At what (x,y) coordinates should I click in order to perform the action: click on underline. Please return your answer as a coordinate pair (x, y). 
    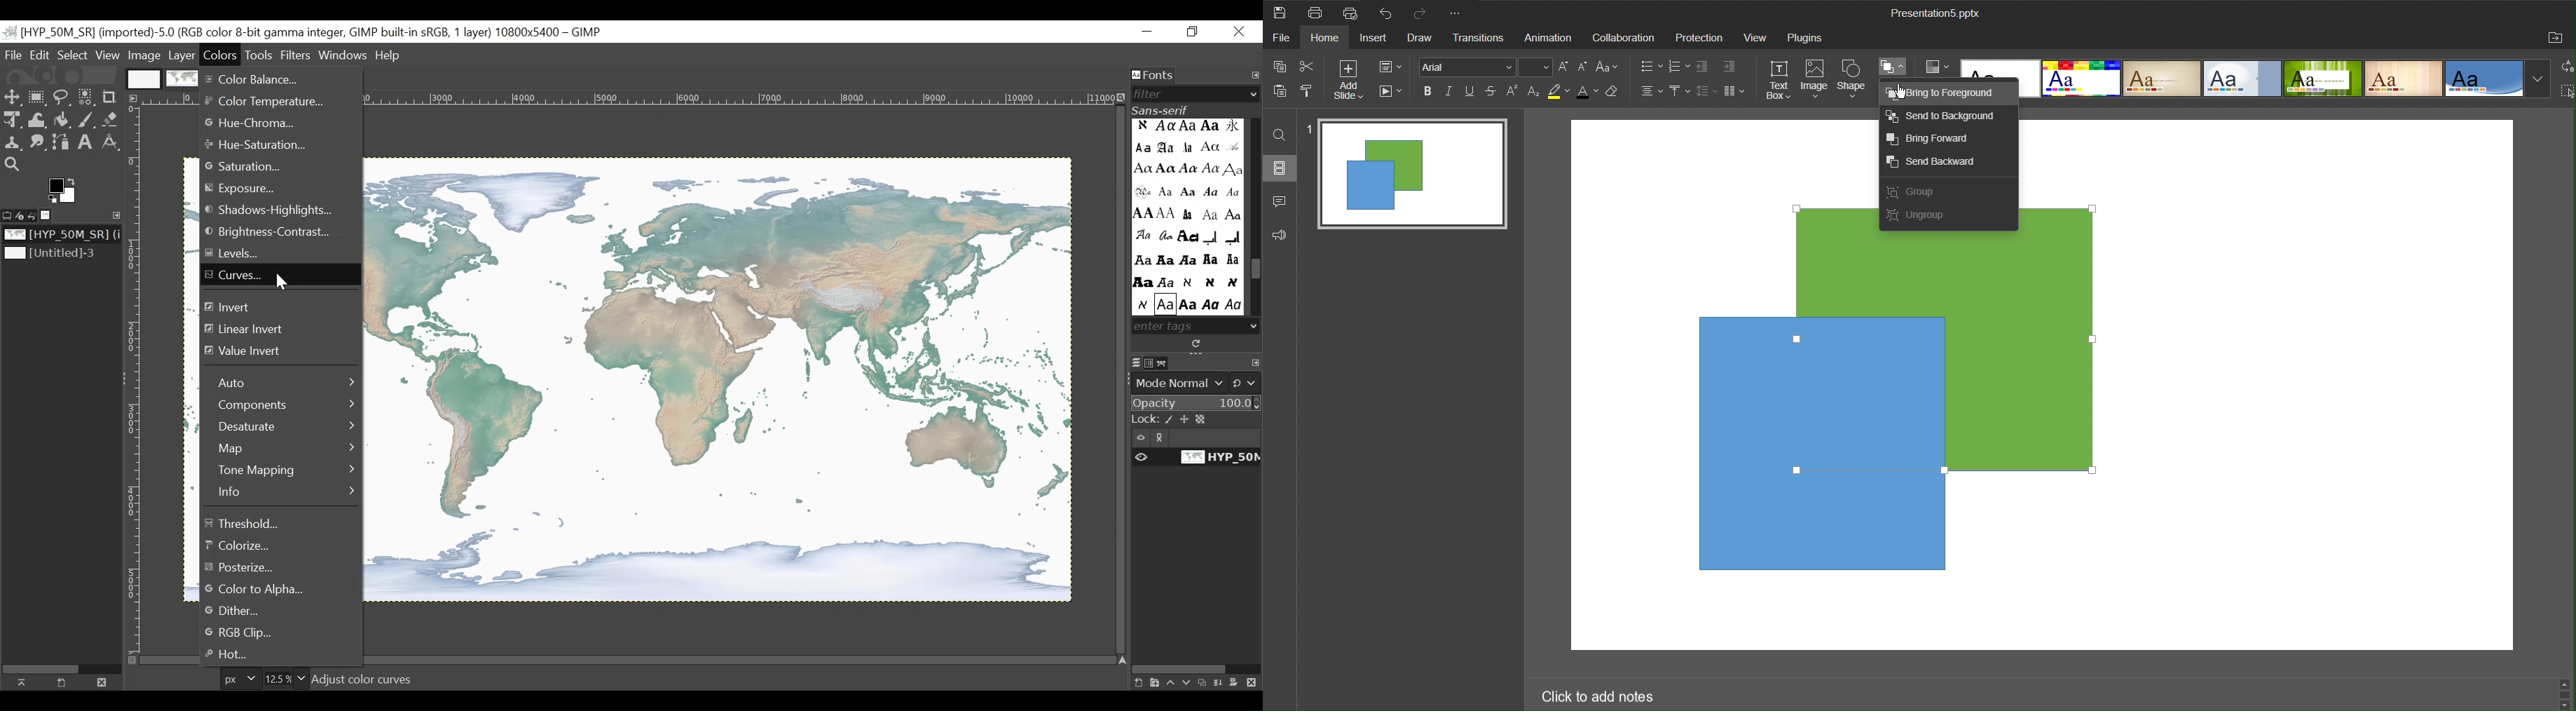
    Looking at the image, I should click on (1470, 91).